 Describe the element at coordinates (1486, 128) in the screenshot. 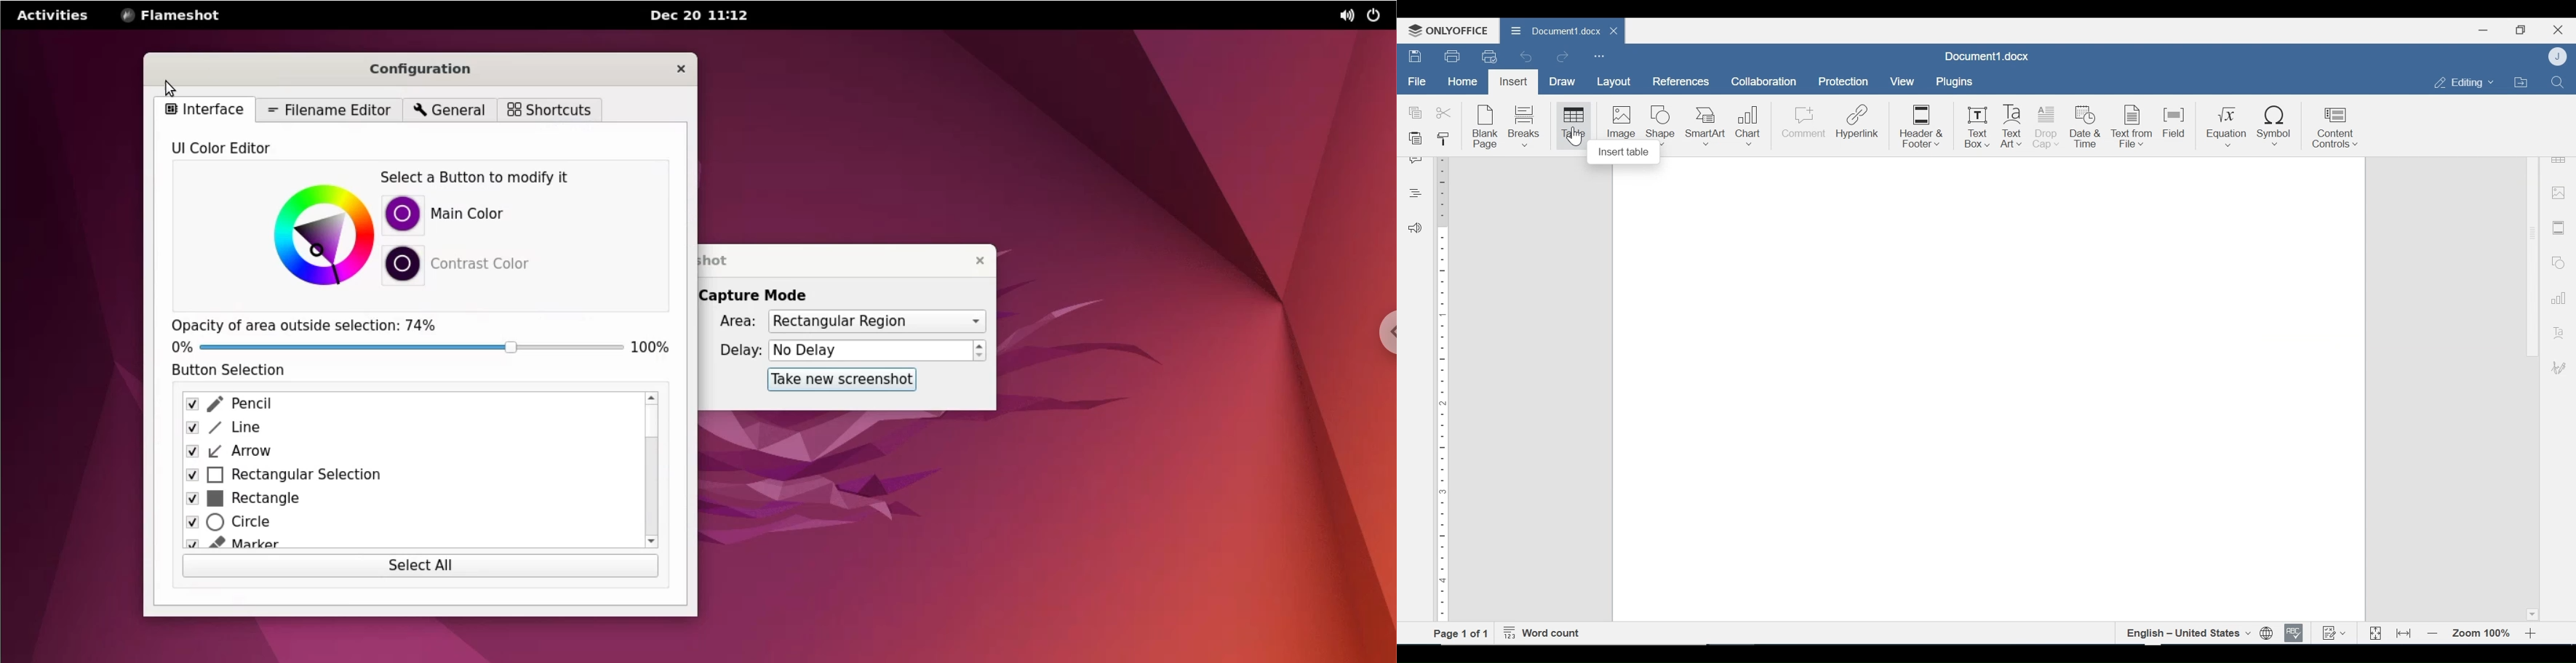

I see `Blank Page` at that location.